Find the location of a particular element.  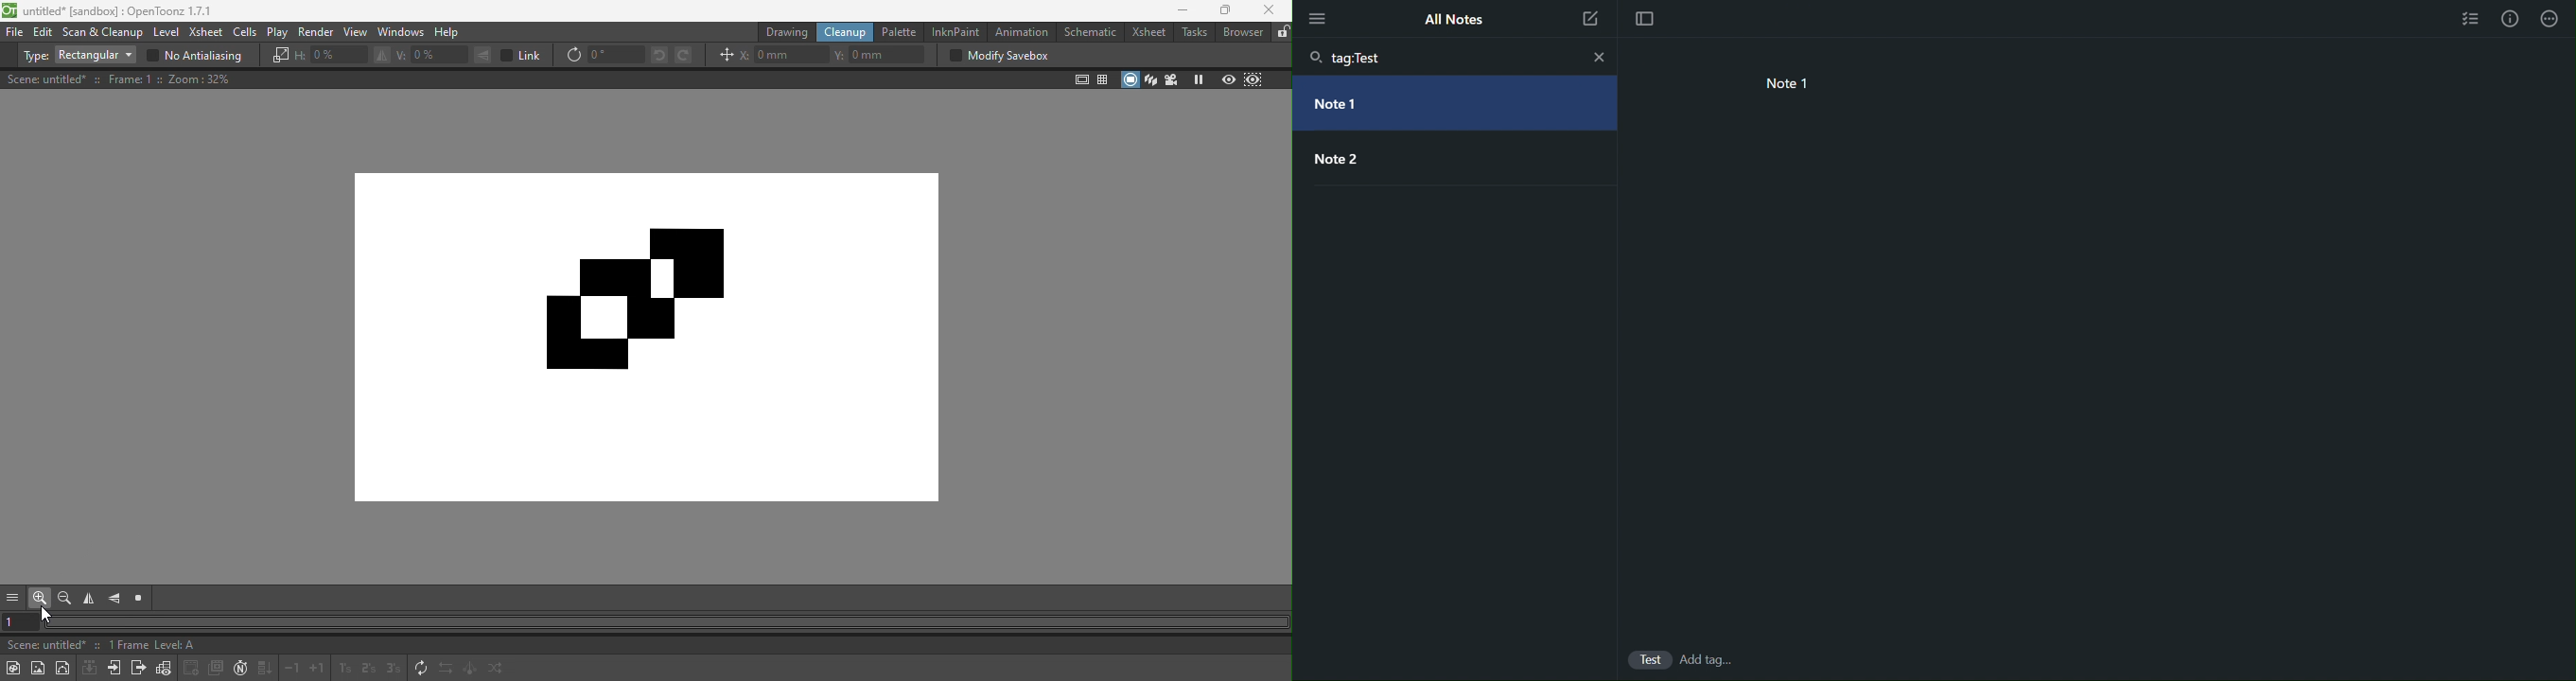

Safe area is located at coordinates (1079, 79).